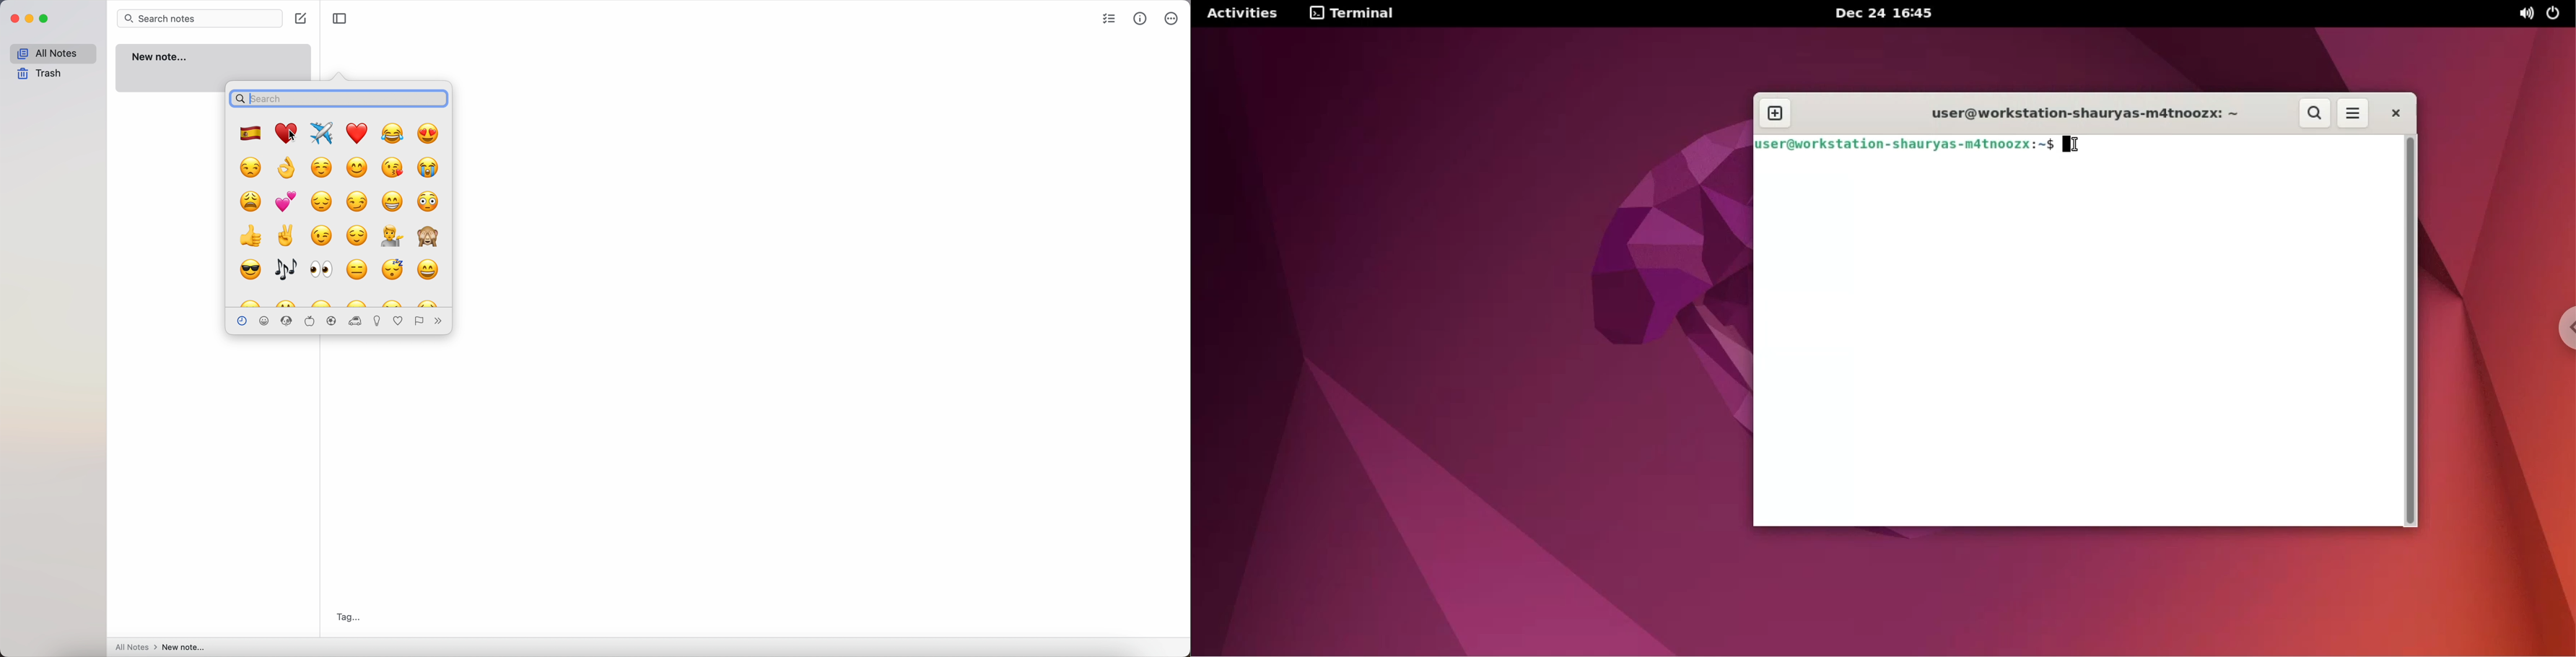  Describe the element at coordinates (51, 52) in the screenshot. I see `all notes` at that location.